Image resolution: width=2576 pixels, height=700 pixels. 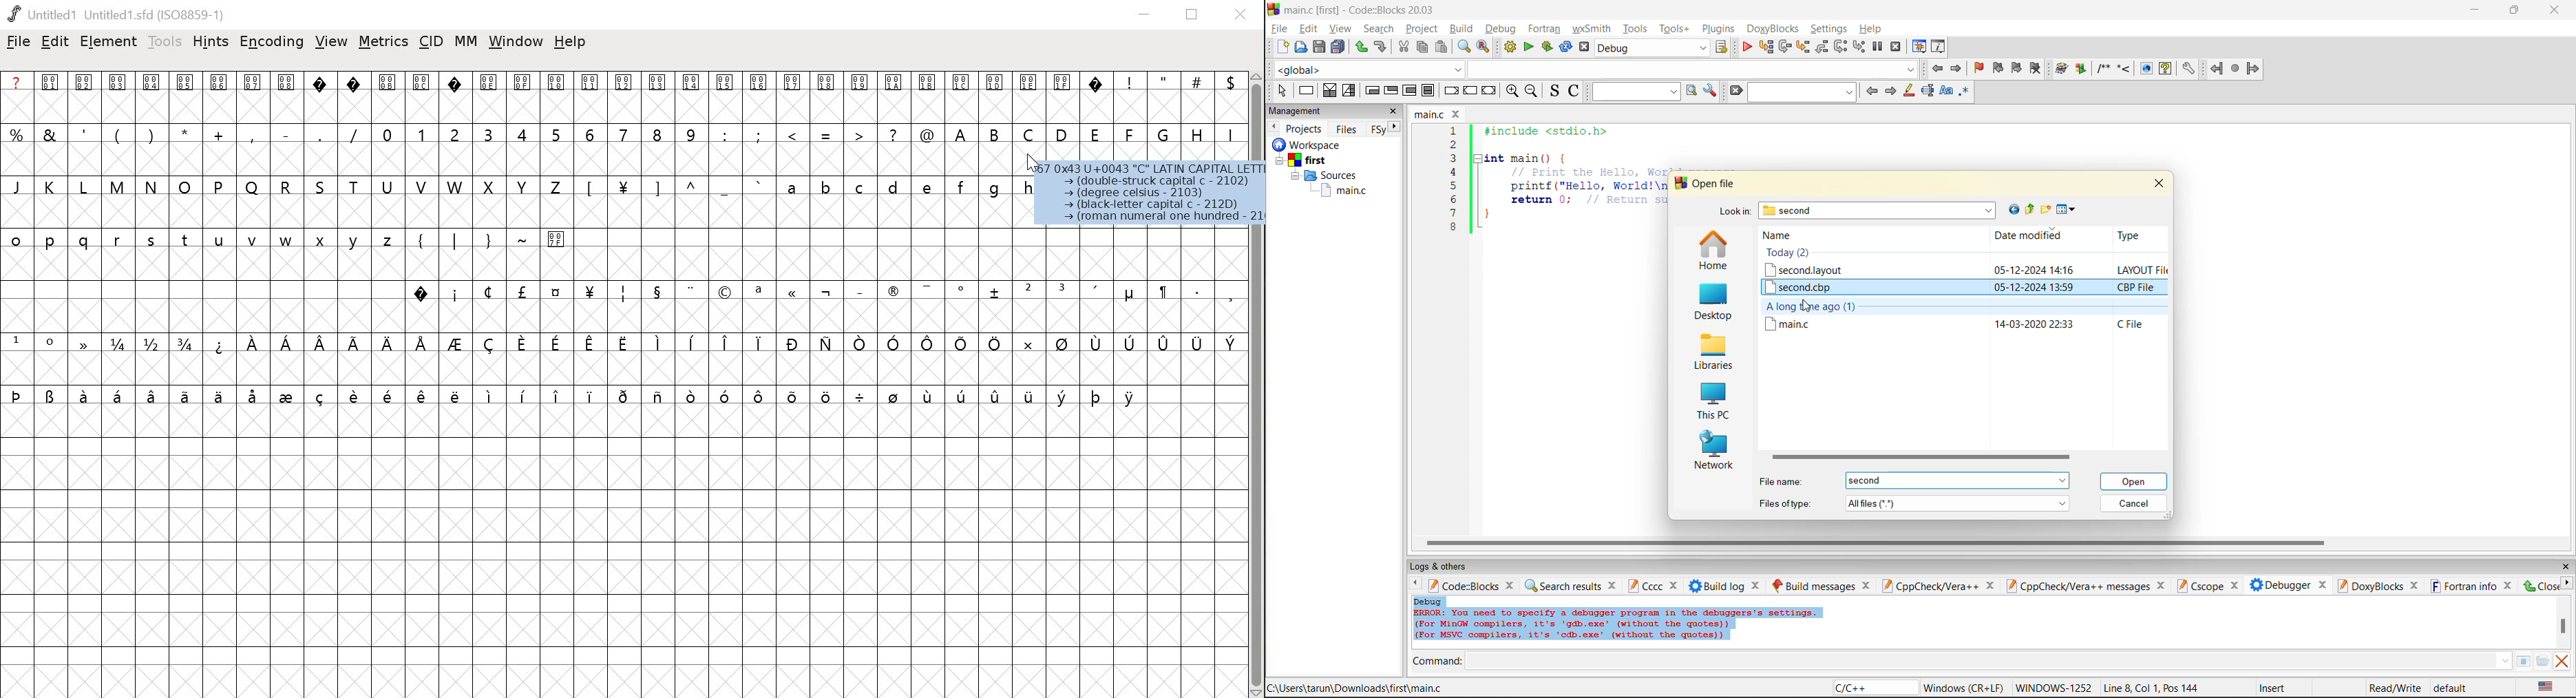 I want to click on open file, so click(x=1716, y=184).